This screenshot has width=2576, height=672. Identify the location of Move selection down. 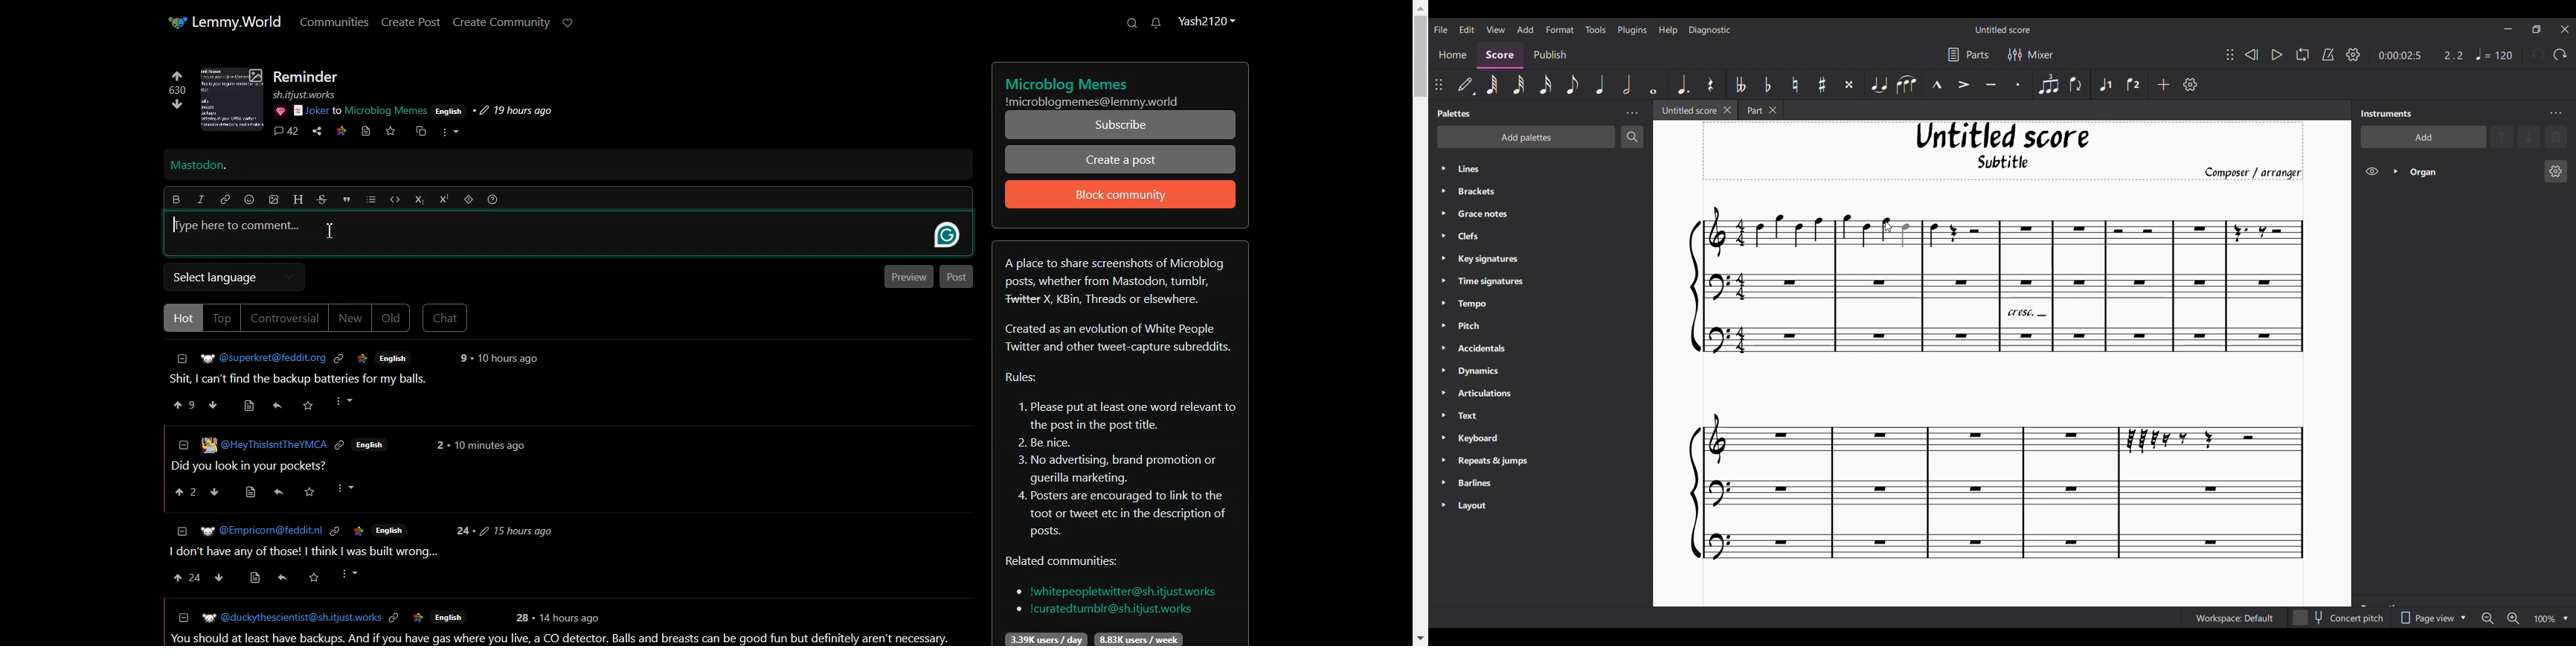
(2529, 136).